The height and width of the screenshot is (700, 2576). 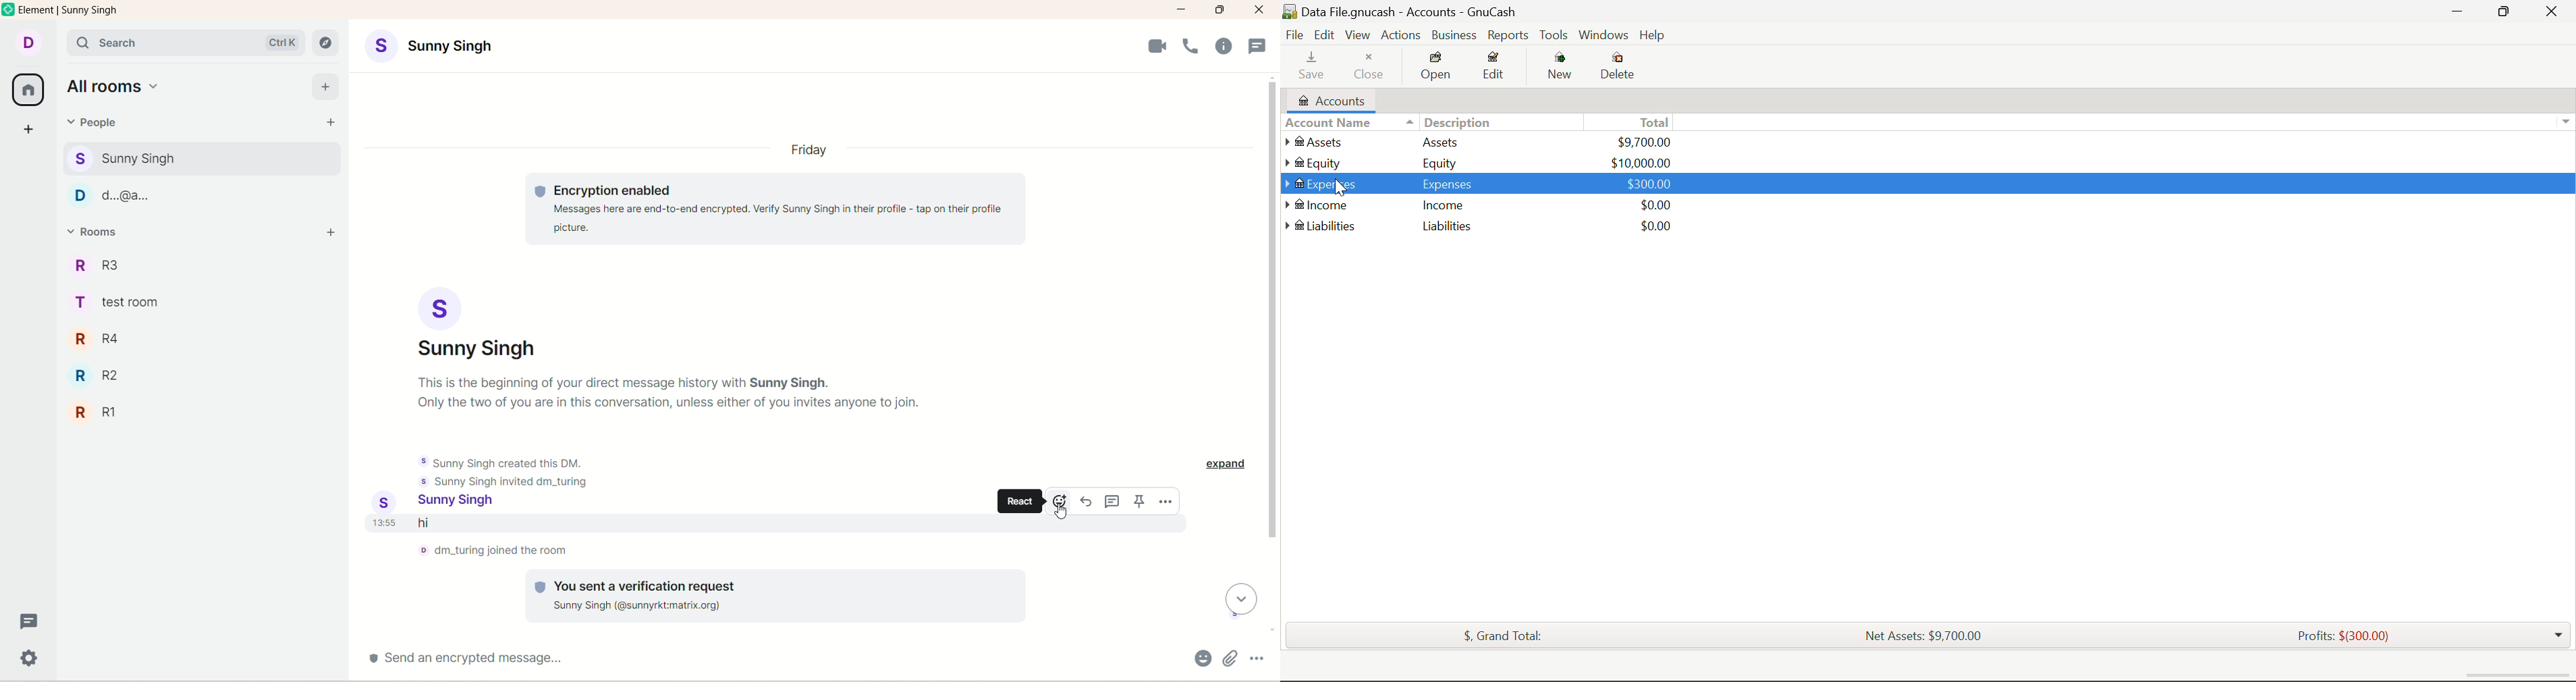 What do you see at coordinates (1604, 36) in the screenshot?
I see `Windows` at bounding box center [1604, 36].